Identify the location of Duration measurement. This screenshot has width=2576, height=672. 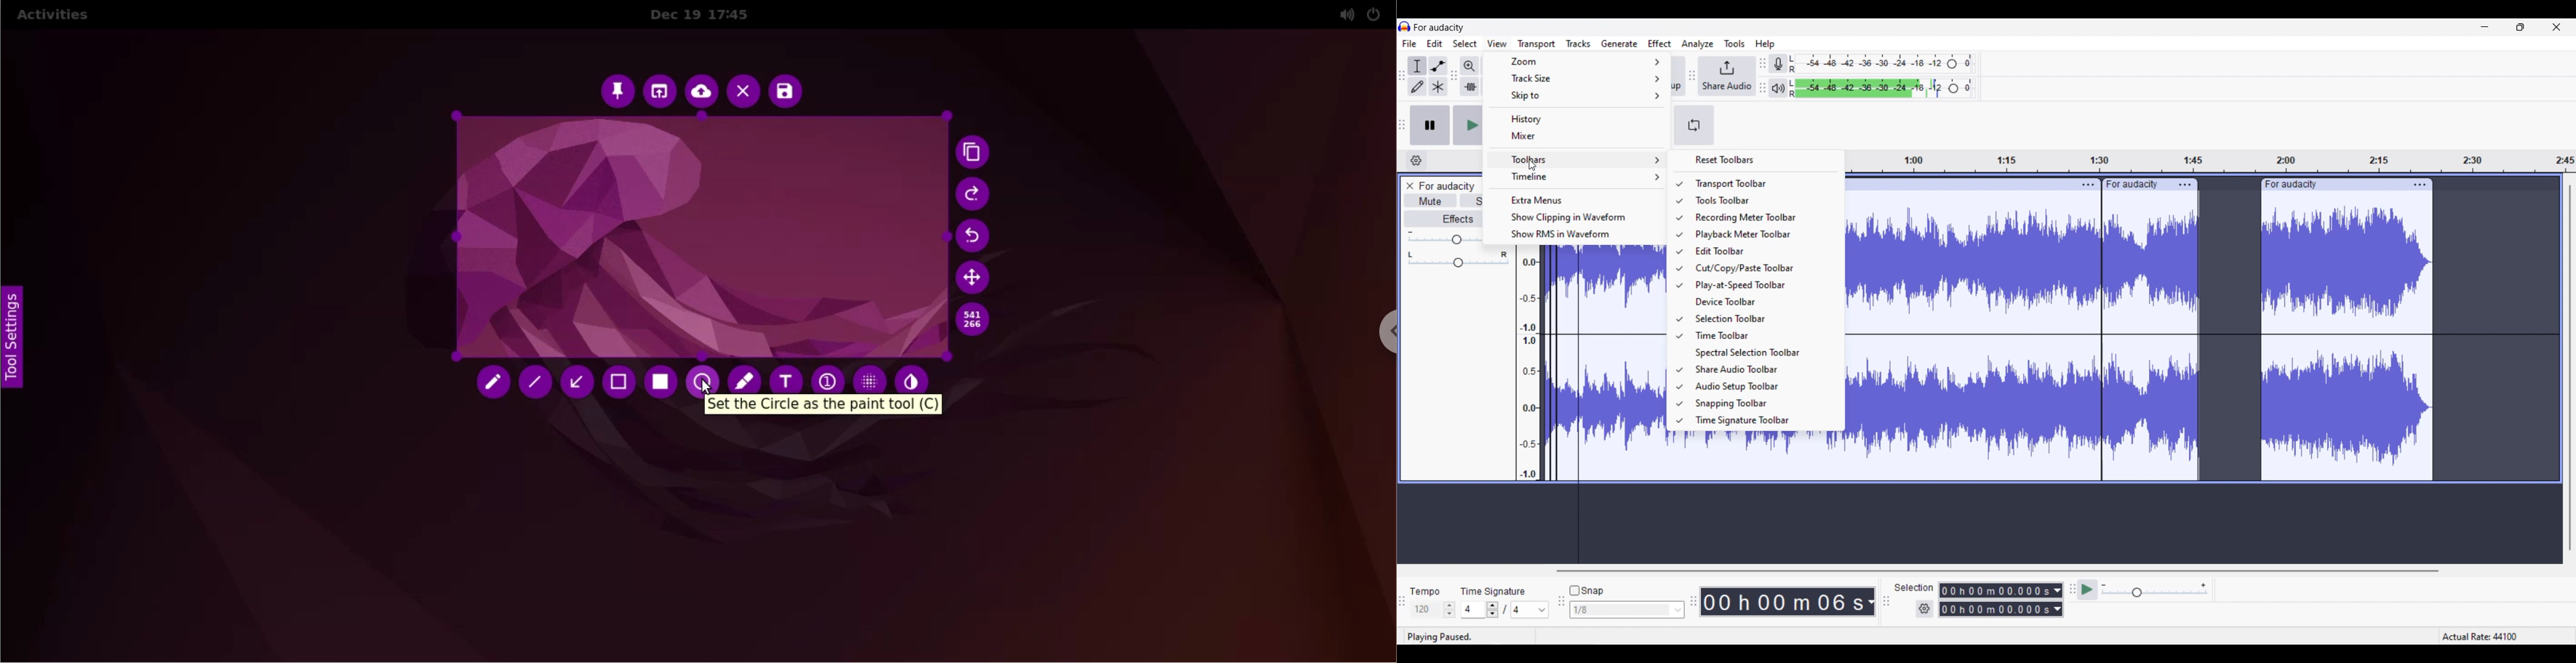
(1871, 602).